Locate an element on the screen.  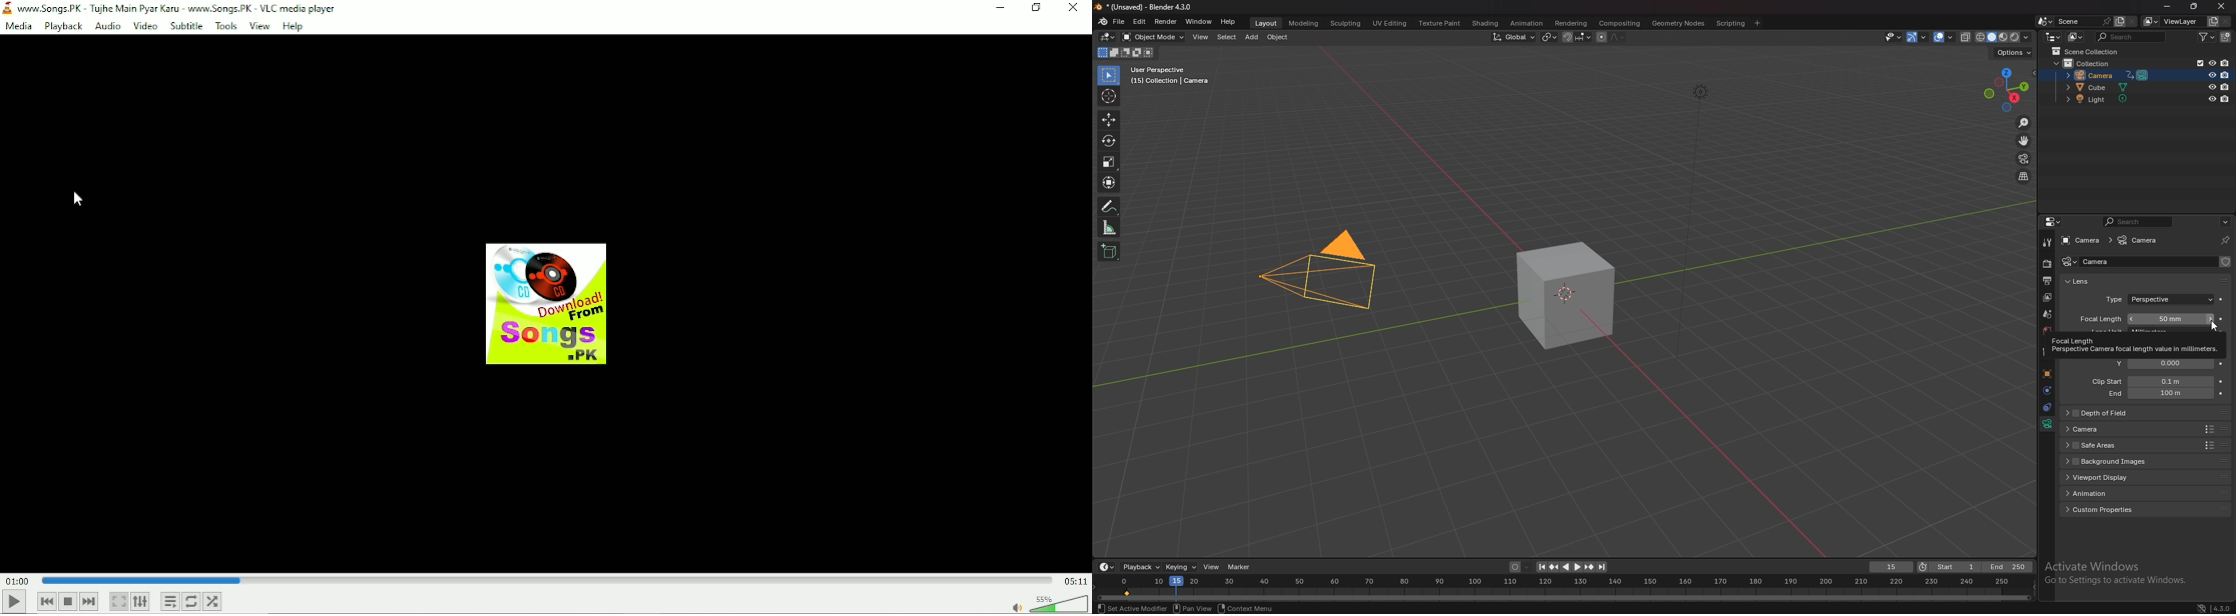
transform is located at coordinates (1108, 181).